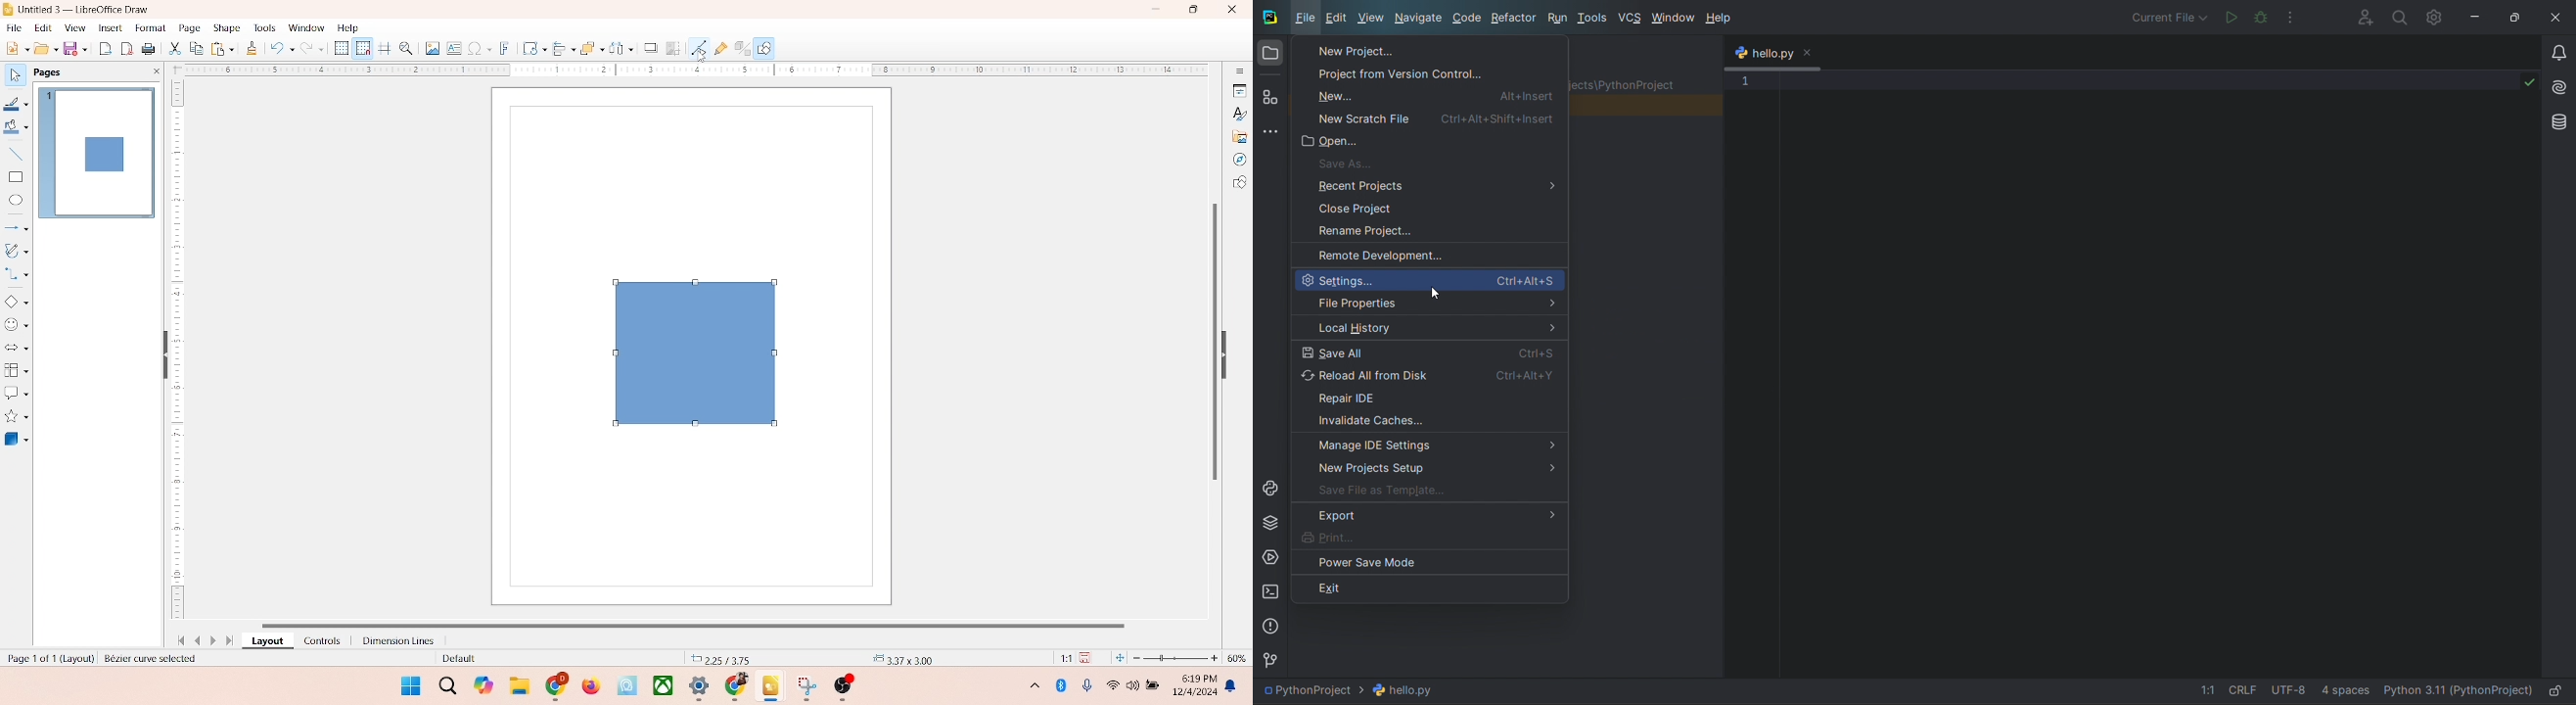 The image size is (2576, 728). Describe the element at coordinates (108, 47) in the screenshot. I see `export` at that location.